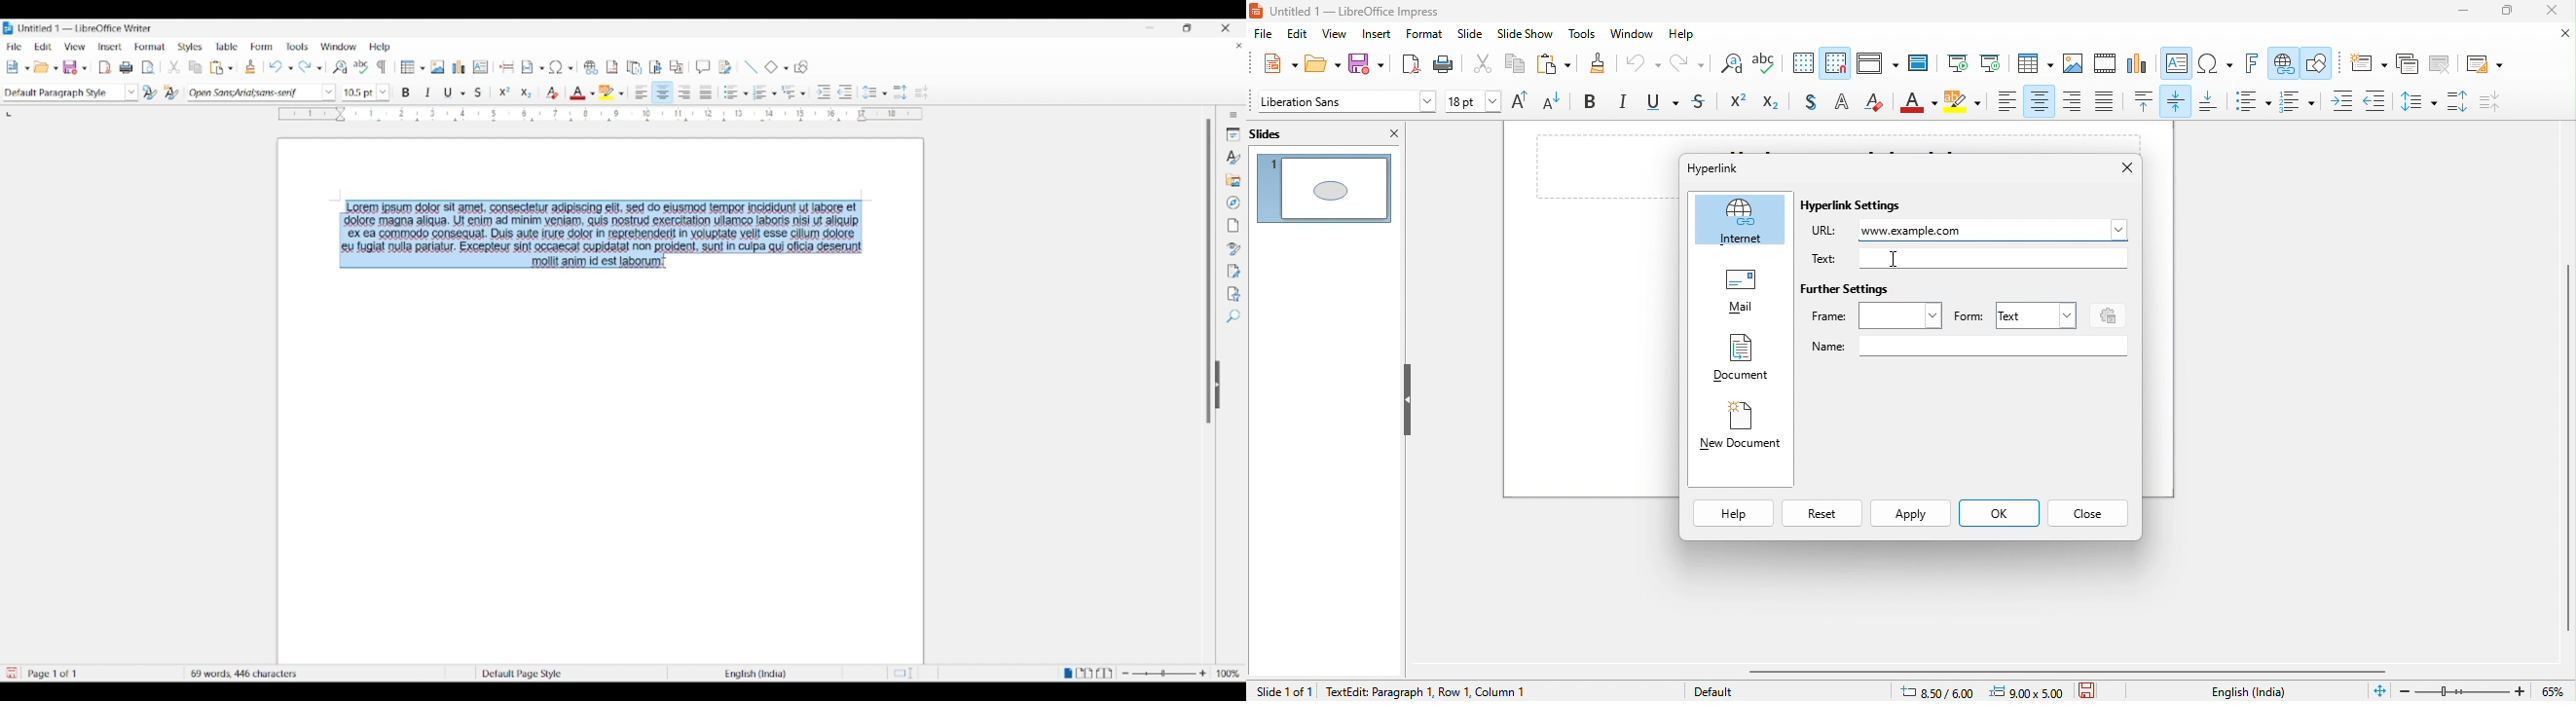 This screenshot has width=2576, height=728. I want to click on Decrease line spacing, so click(922, 92).